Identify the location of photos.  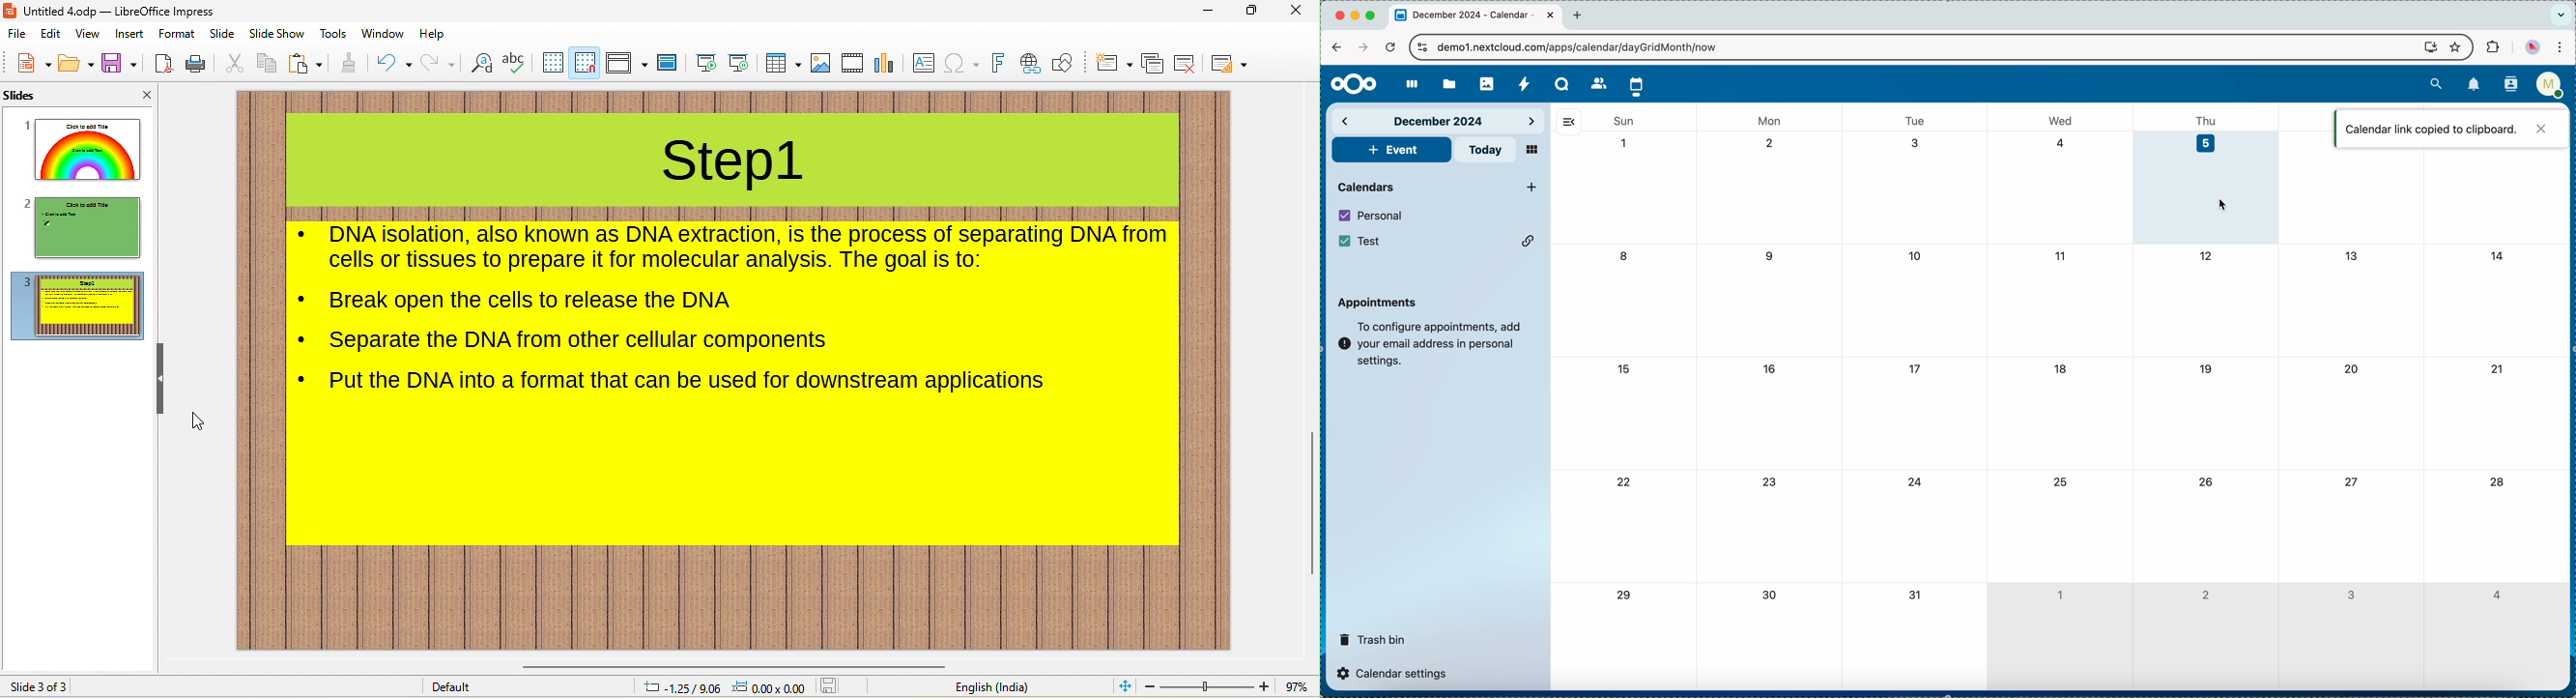
(1486, 81).